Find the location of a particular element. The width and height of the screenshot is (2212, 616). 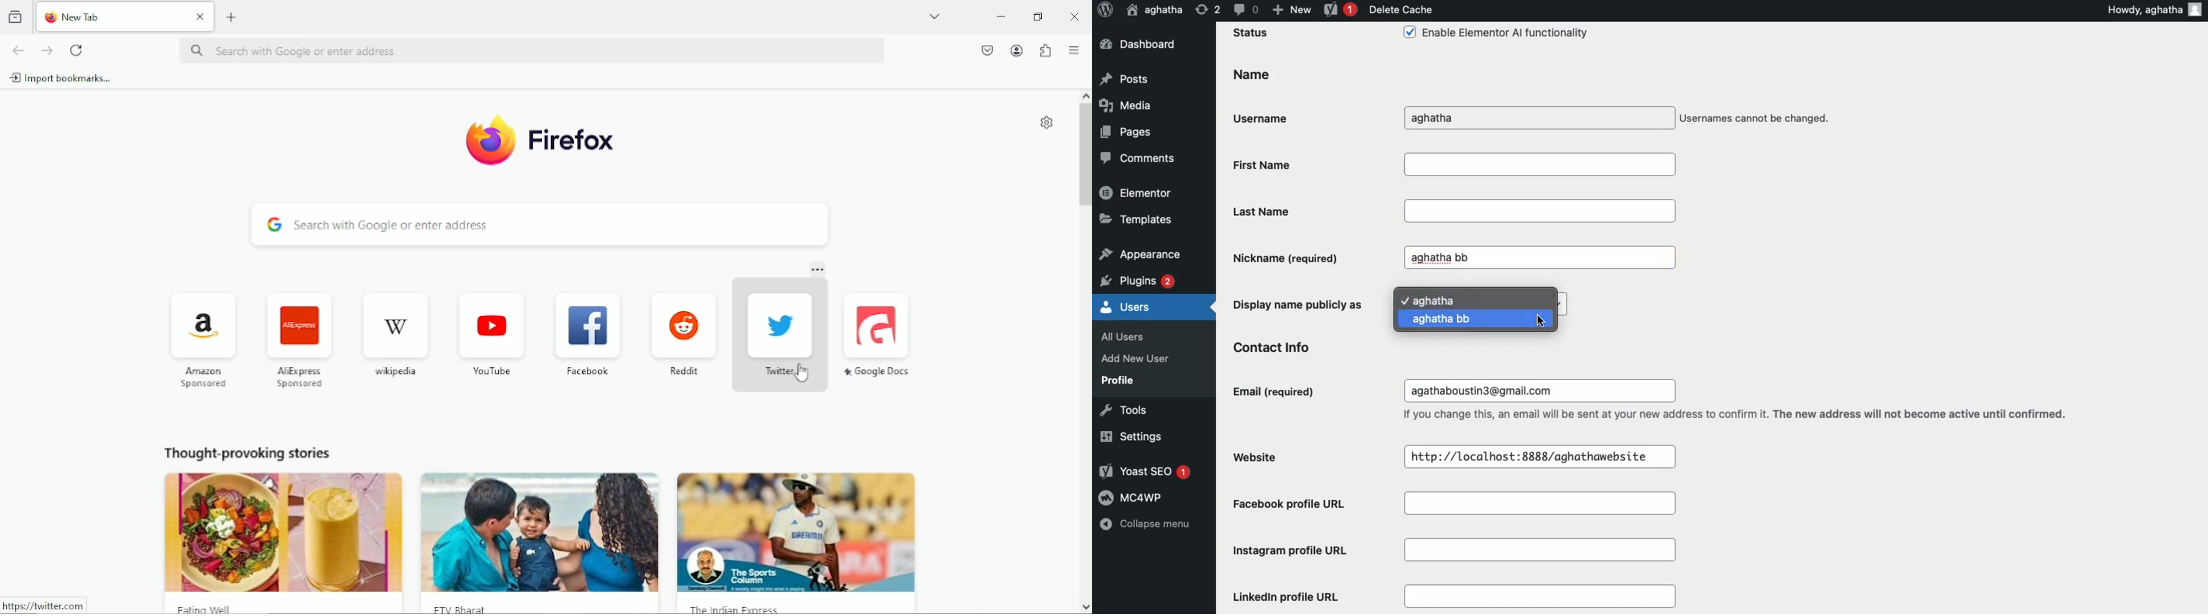

New Tab is located at coordinates (110, 17).